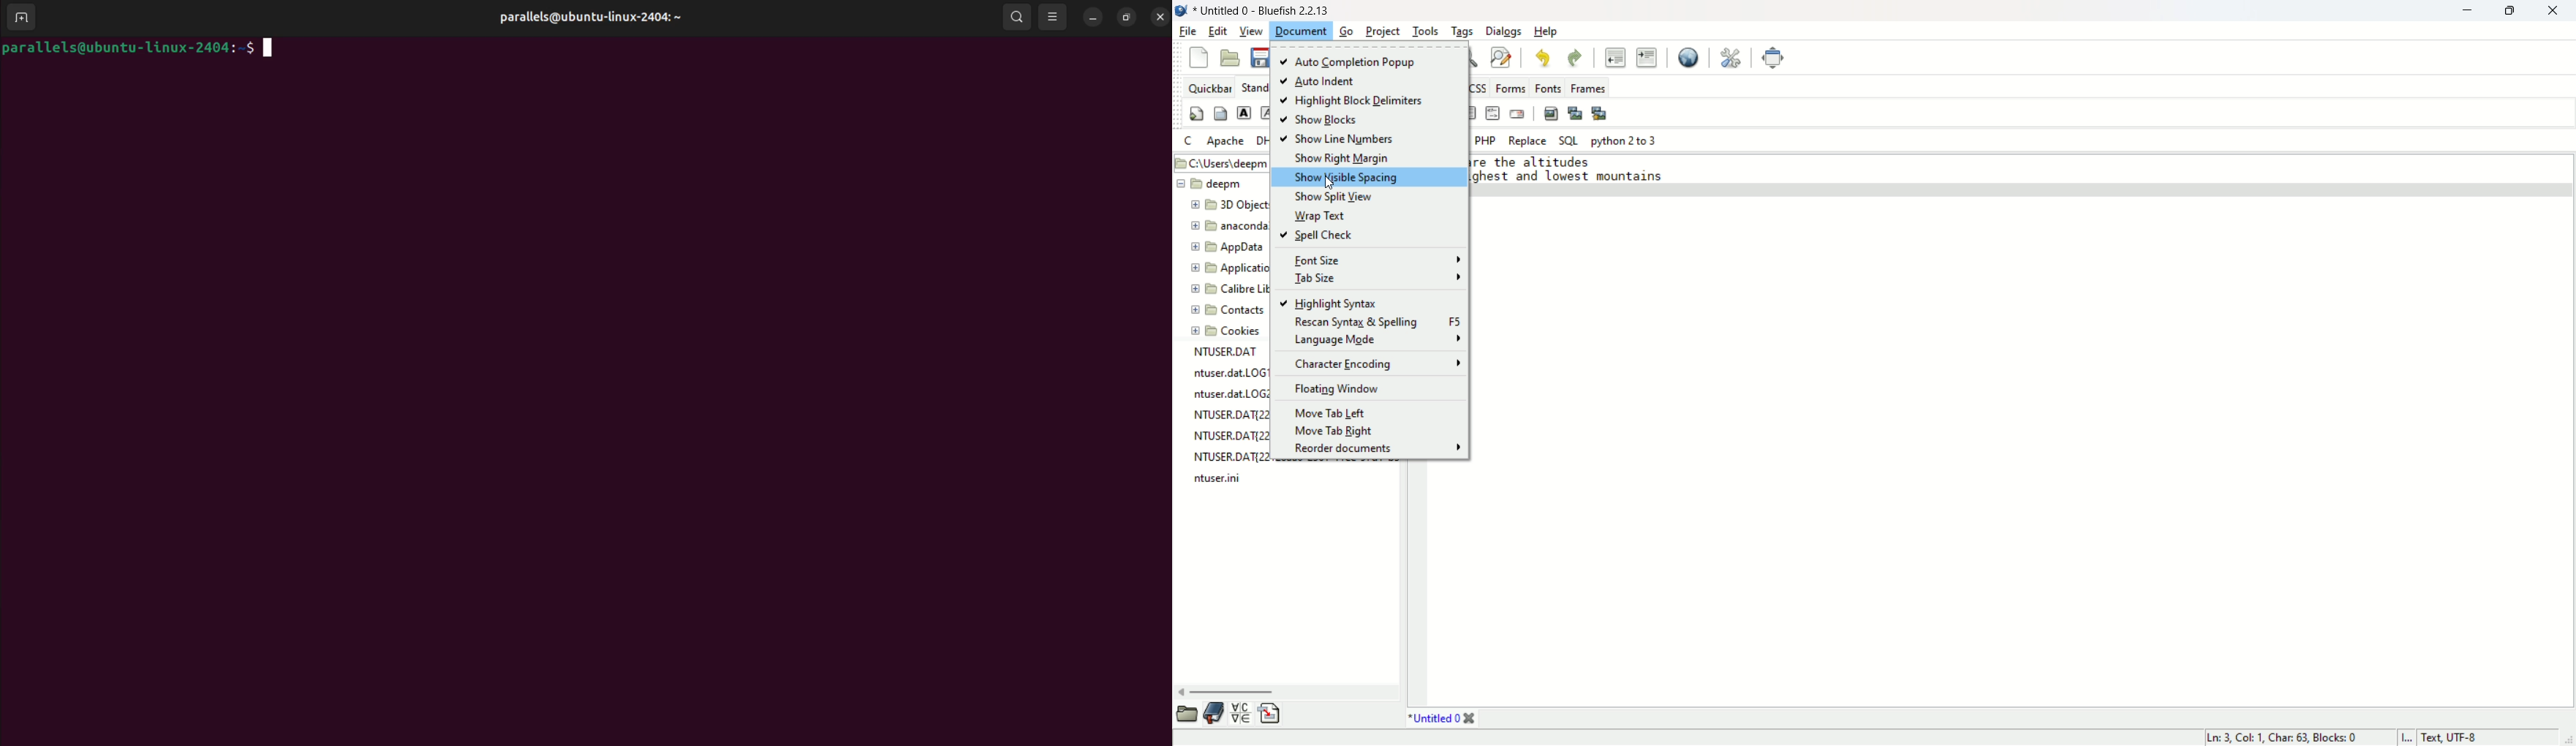 The height and width of the screenshot is (756, 2576). Describe the element at coordinates (1527, 141) in the screenshot. I see `REPLACE` at that location.